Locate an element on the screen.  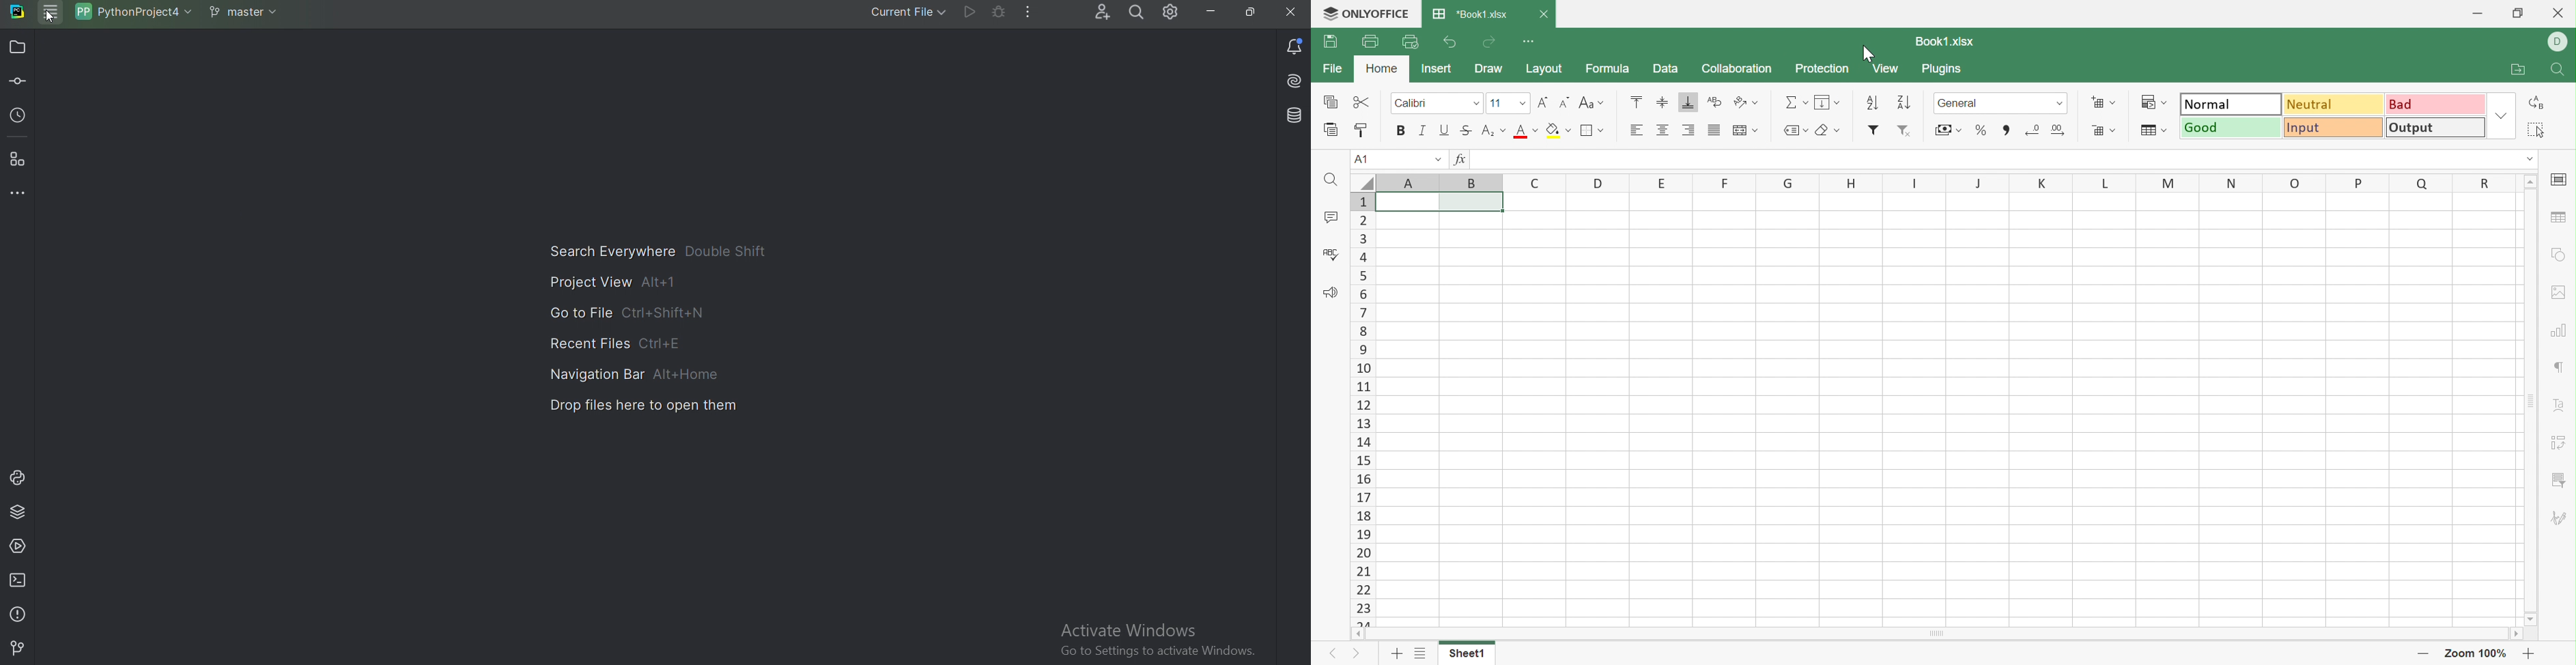
Drop Down is located at coordinates (2502, 116).